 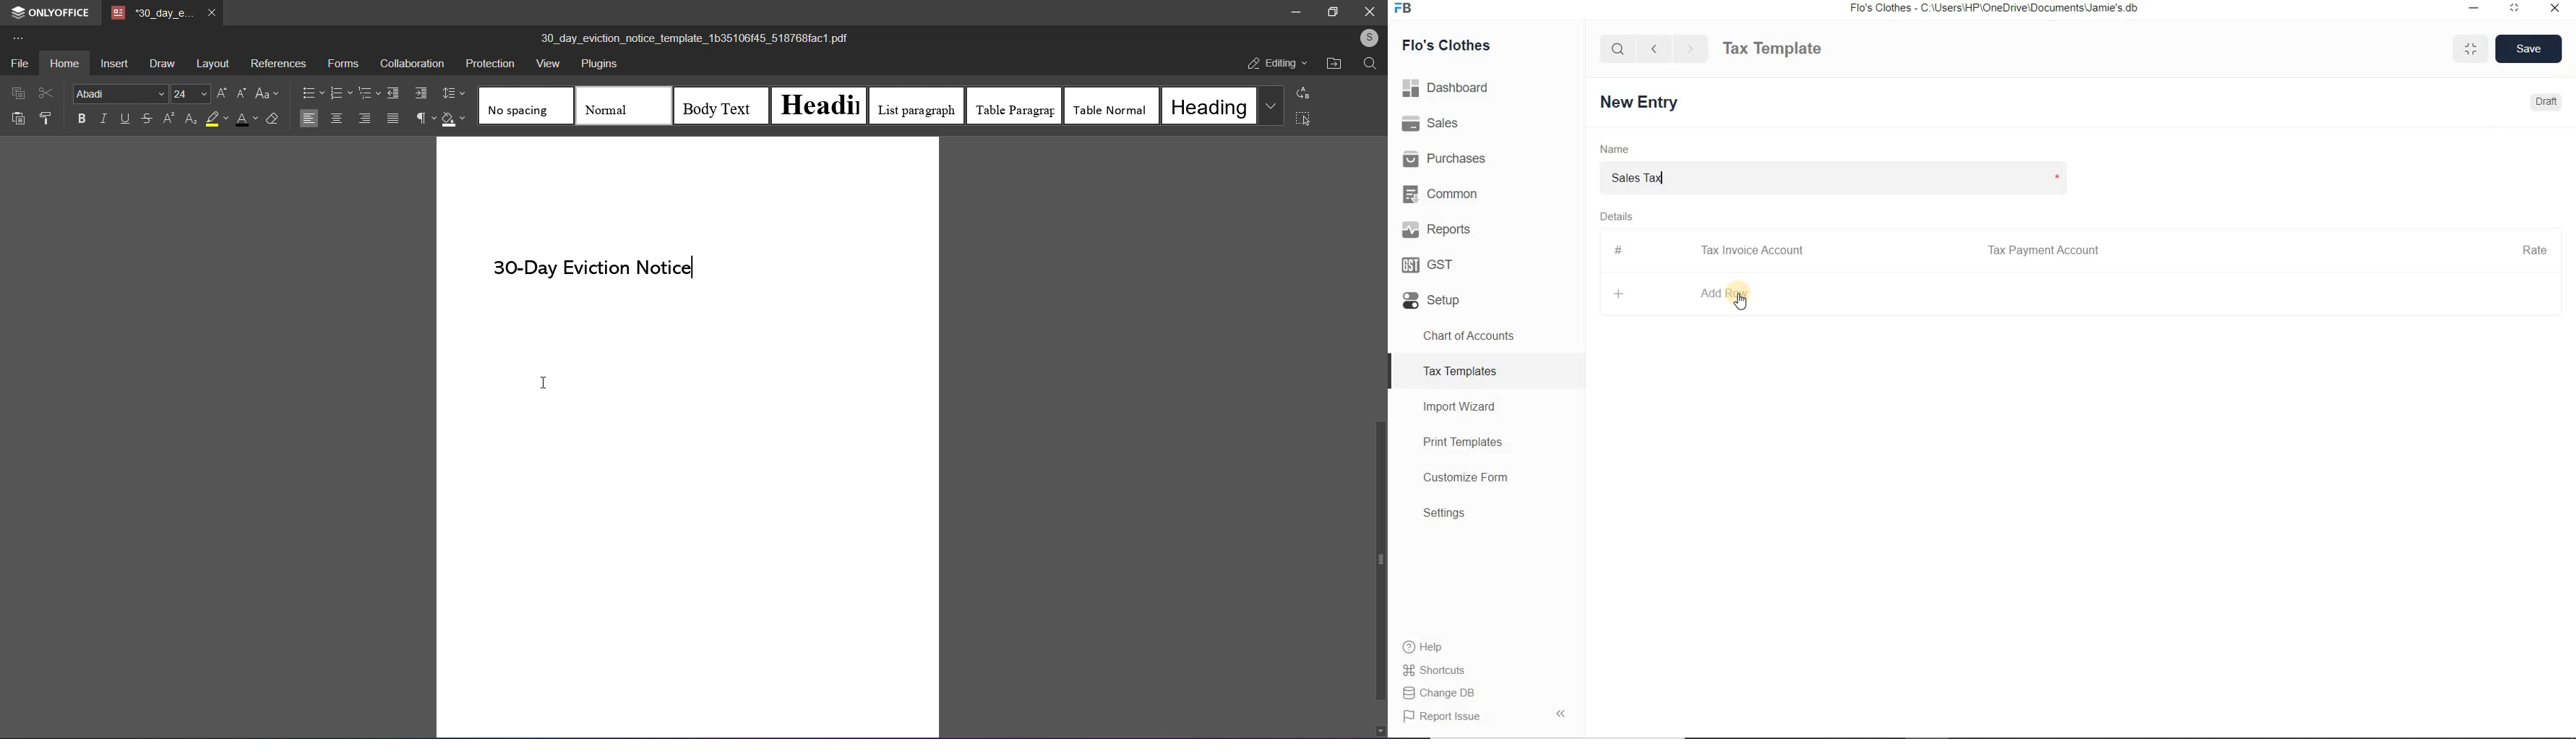 I want to click on Save, so click(x=2530, y=48).